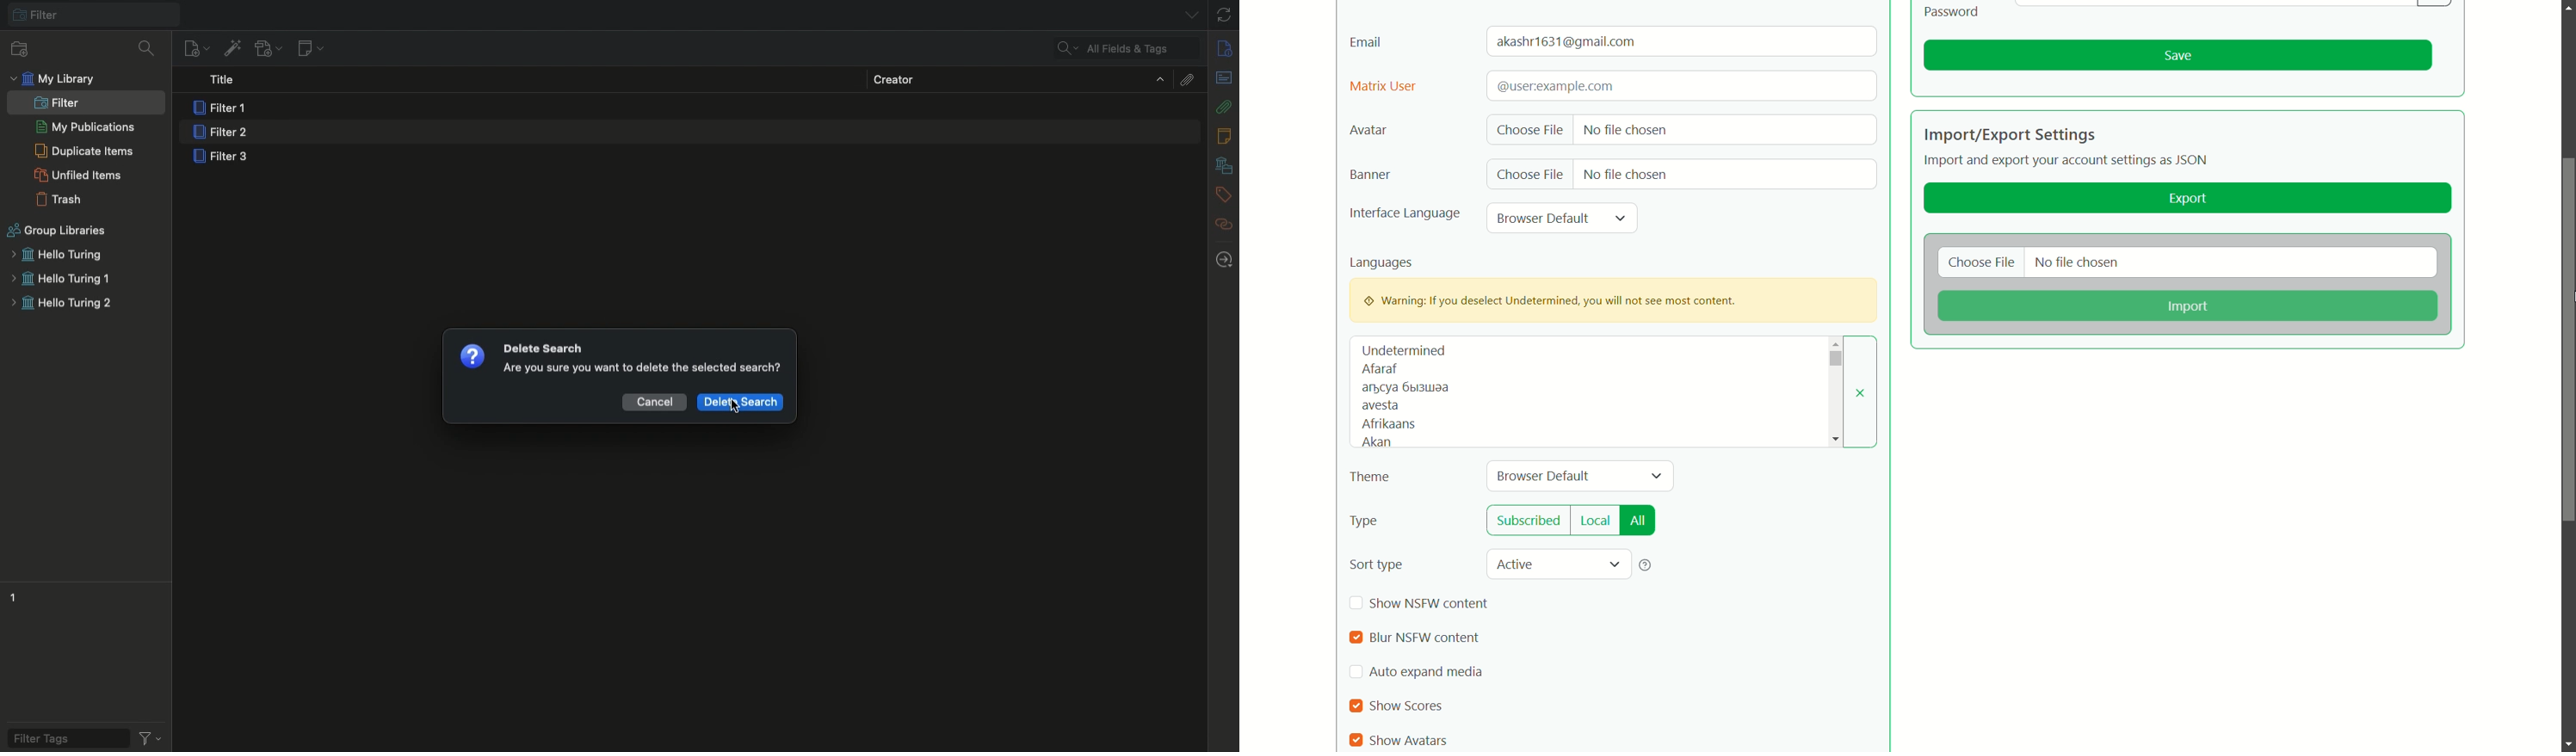 The width and height of the screenshot is (2576, 756). I want to click on Group libraries, so click(58, 231).